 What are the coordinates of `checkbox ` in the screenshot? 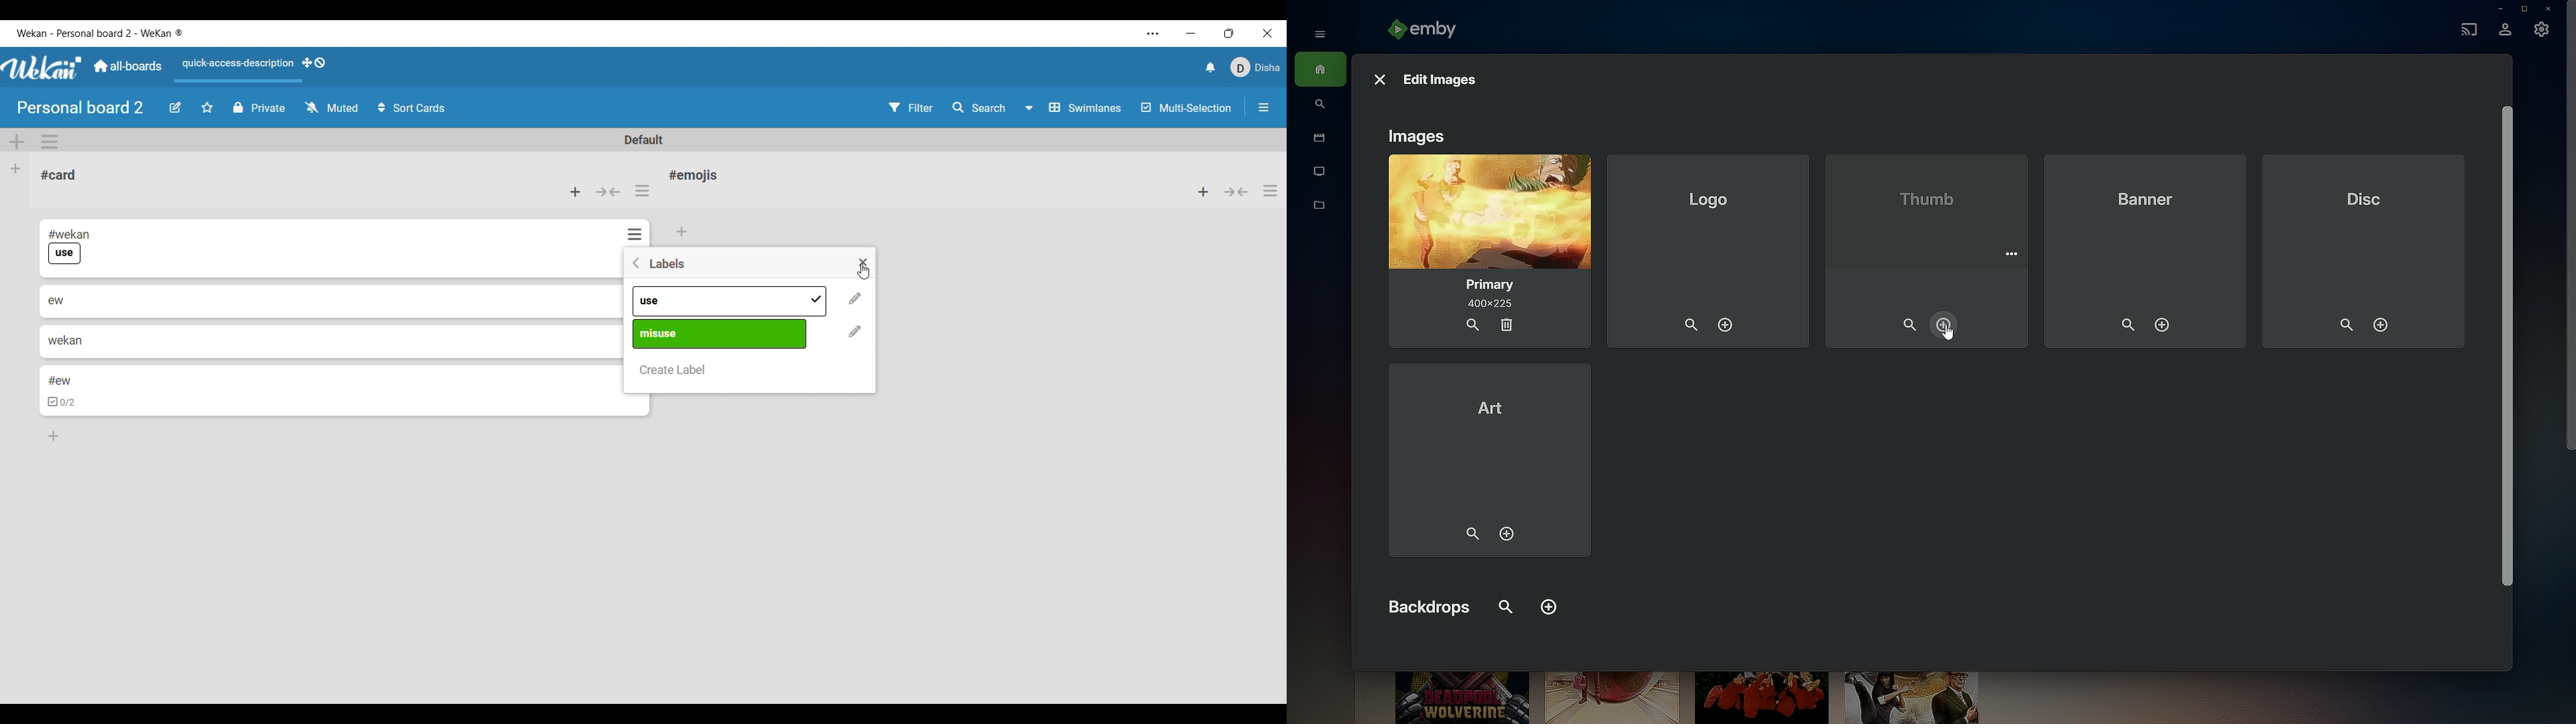 It's located at (62, 402).